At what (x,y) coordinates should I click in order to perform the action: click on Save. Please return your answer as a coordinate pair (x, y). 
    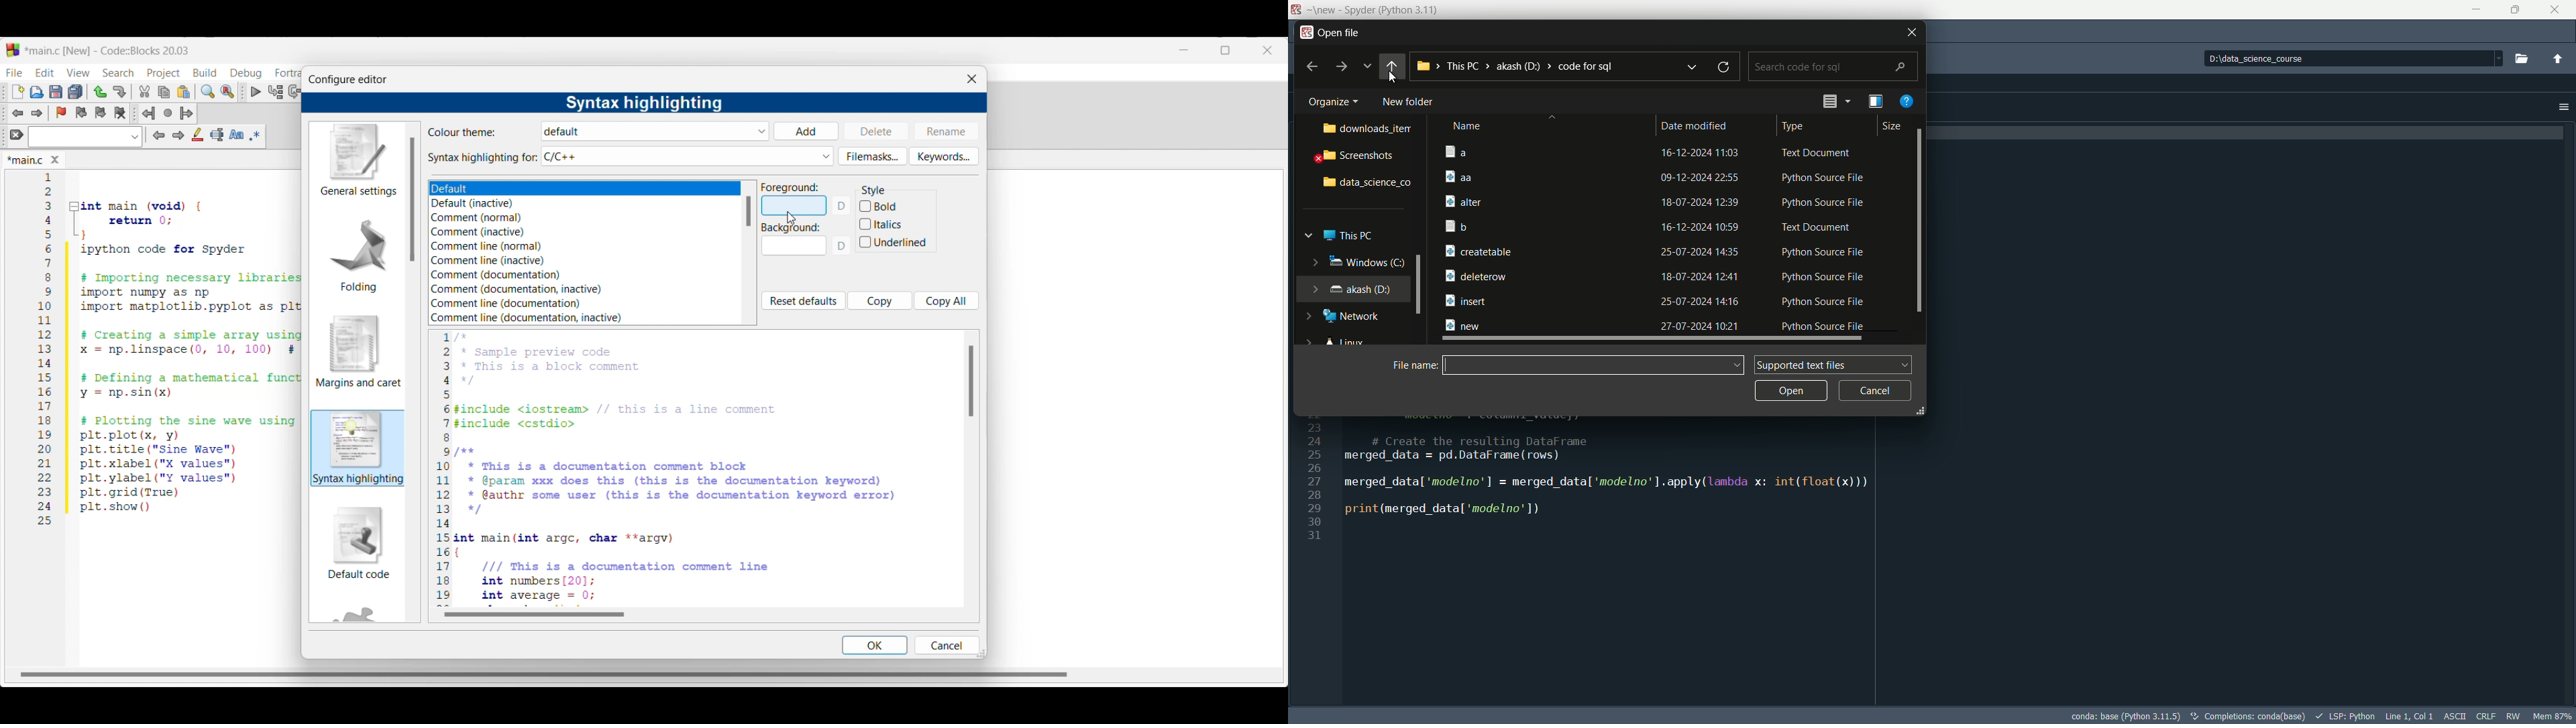
    Looking at the image, I should click on (56, 92).